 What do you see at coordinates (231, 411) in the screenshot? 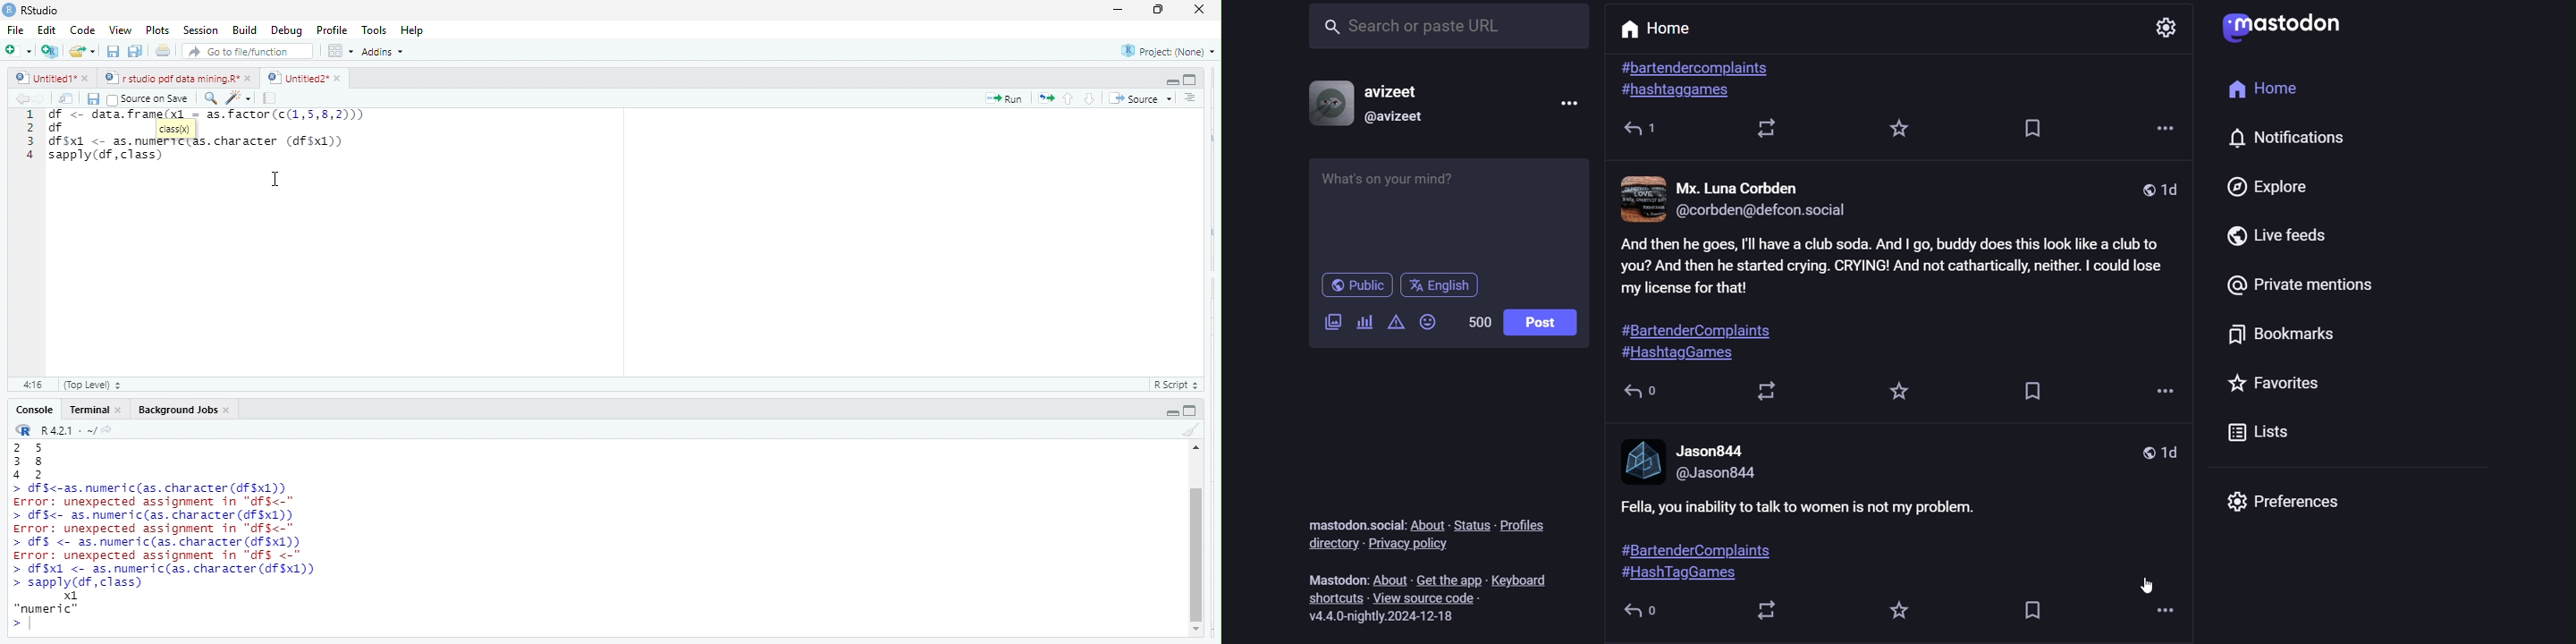
I see `close` at bounding box center [231, 411].